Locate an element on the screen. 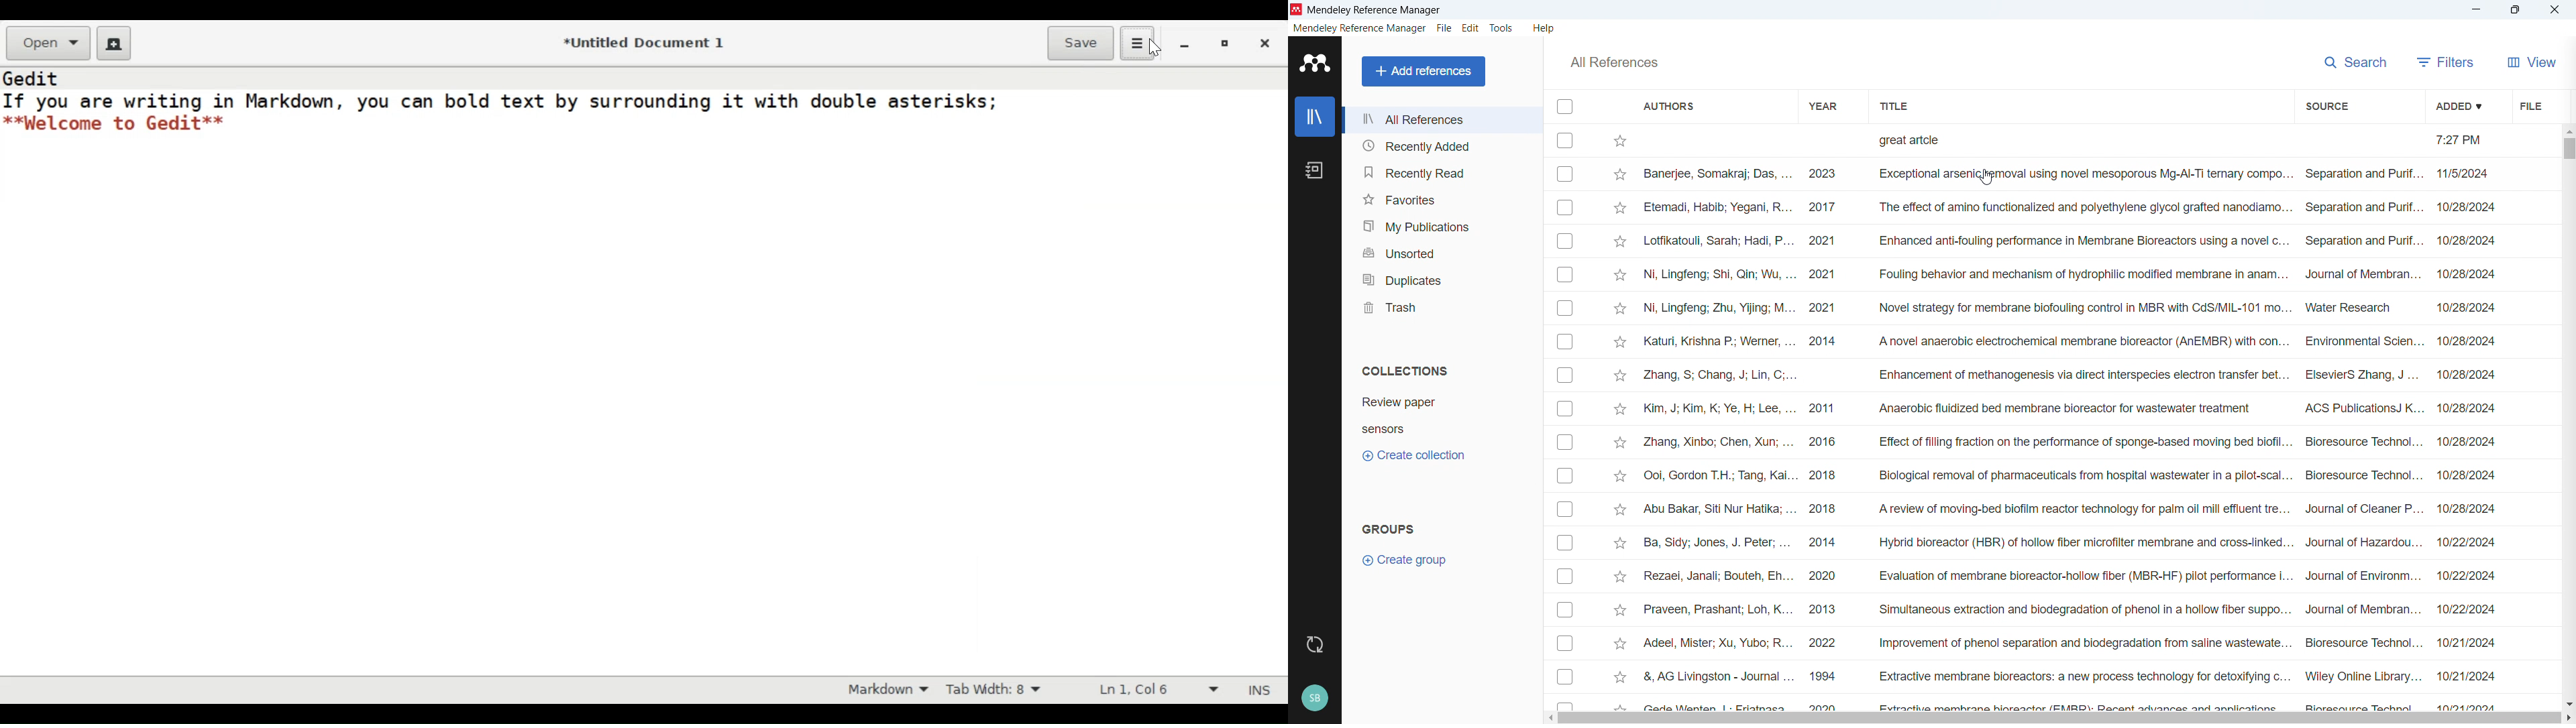  Gedit is located at coordinates (32, 76).